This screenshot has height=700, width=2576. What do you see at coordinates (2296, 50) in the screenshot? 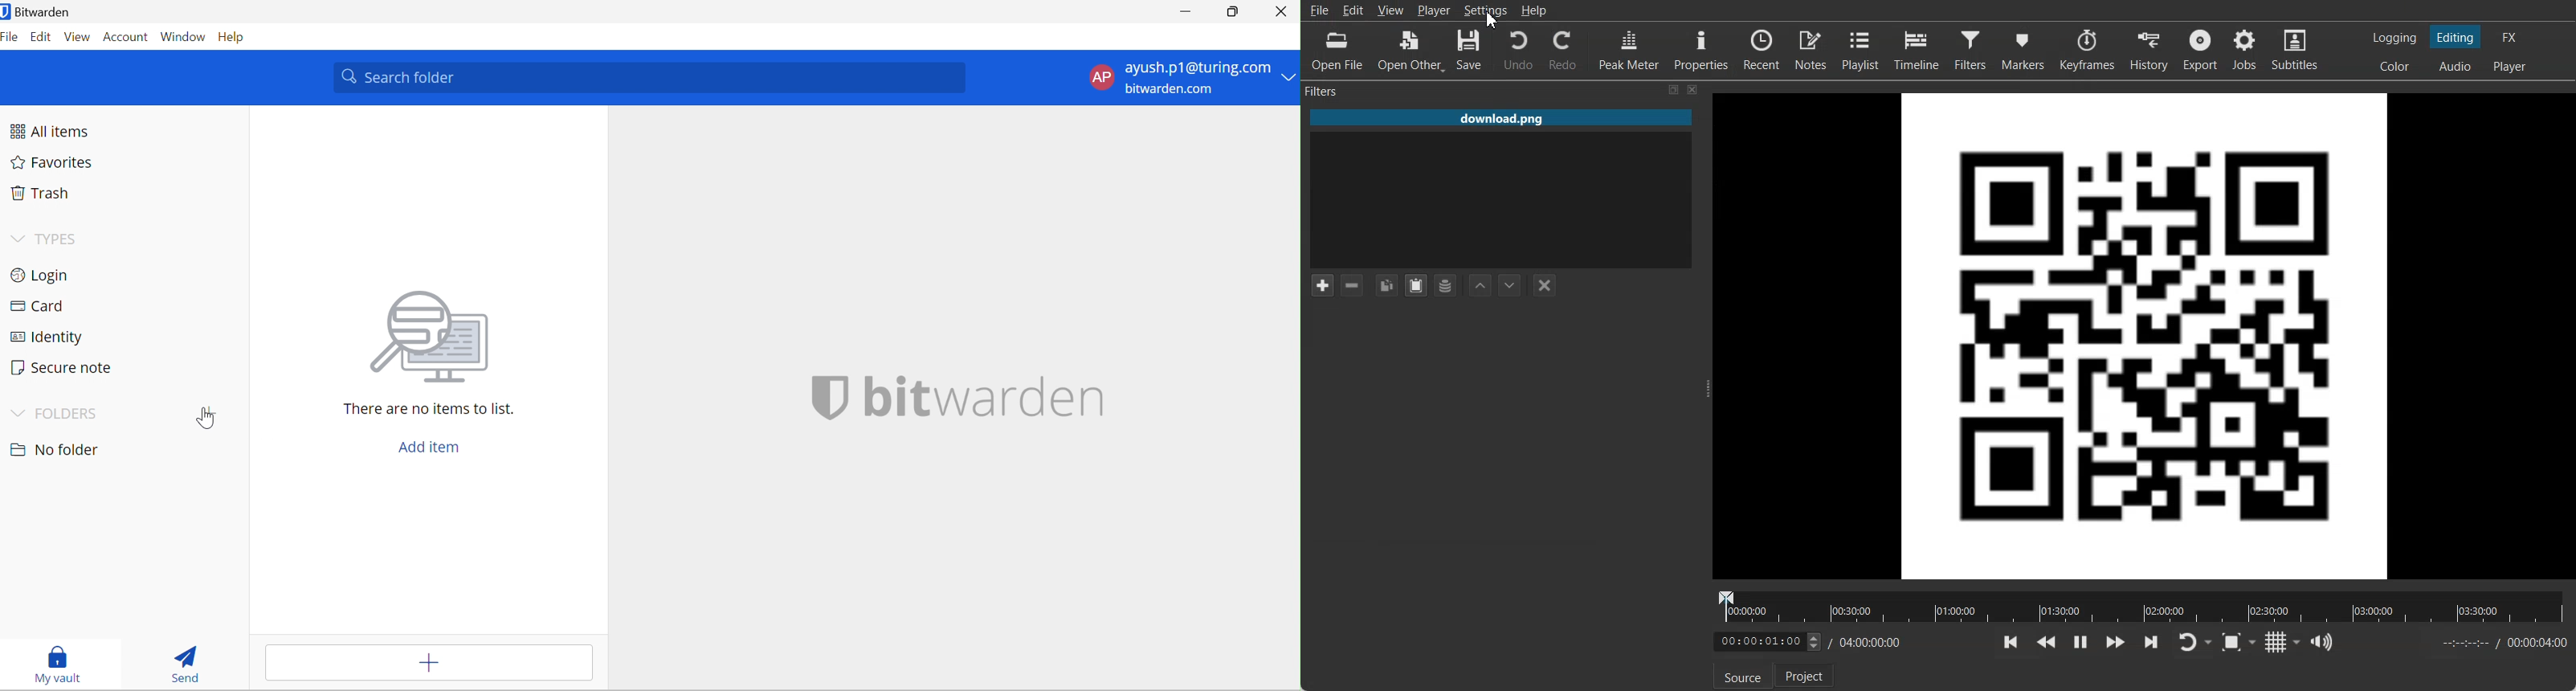
I see `Subtitles` at bounding box center [2296, 50].